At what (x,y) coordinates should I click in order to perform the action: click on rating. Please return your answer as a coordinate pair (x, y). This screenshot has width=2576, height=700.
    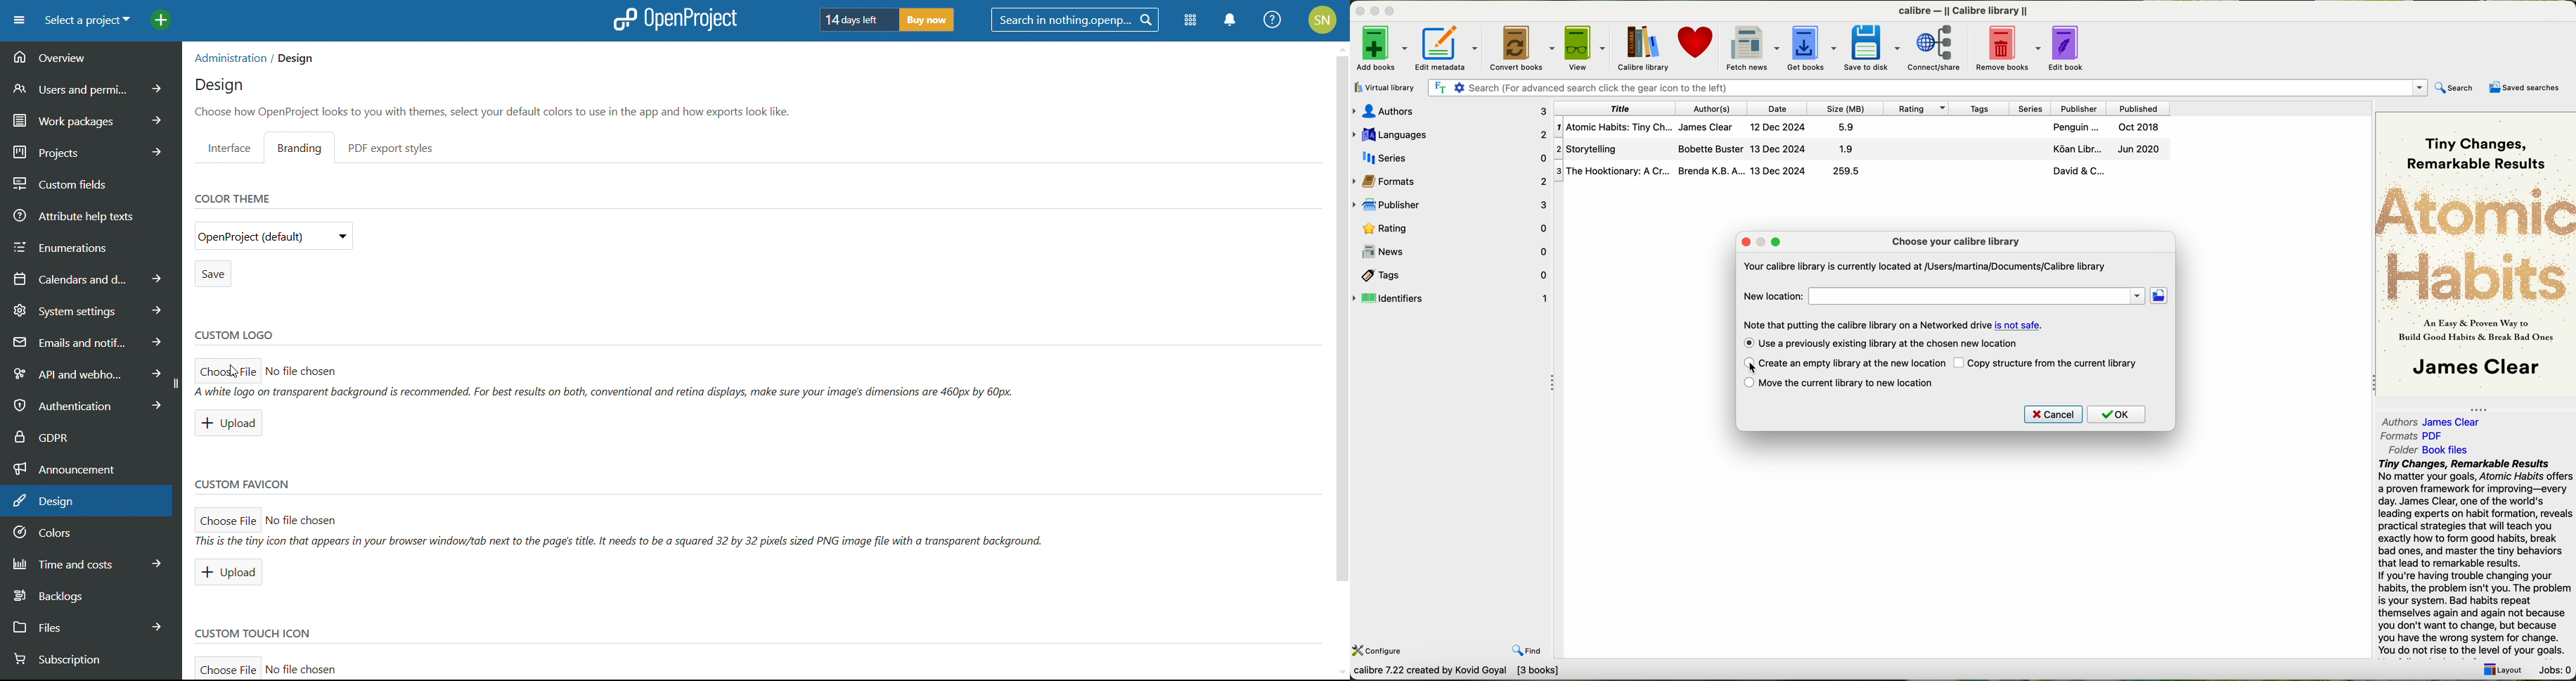
    Looking at the image, I should click on (1452, 227).